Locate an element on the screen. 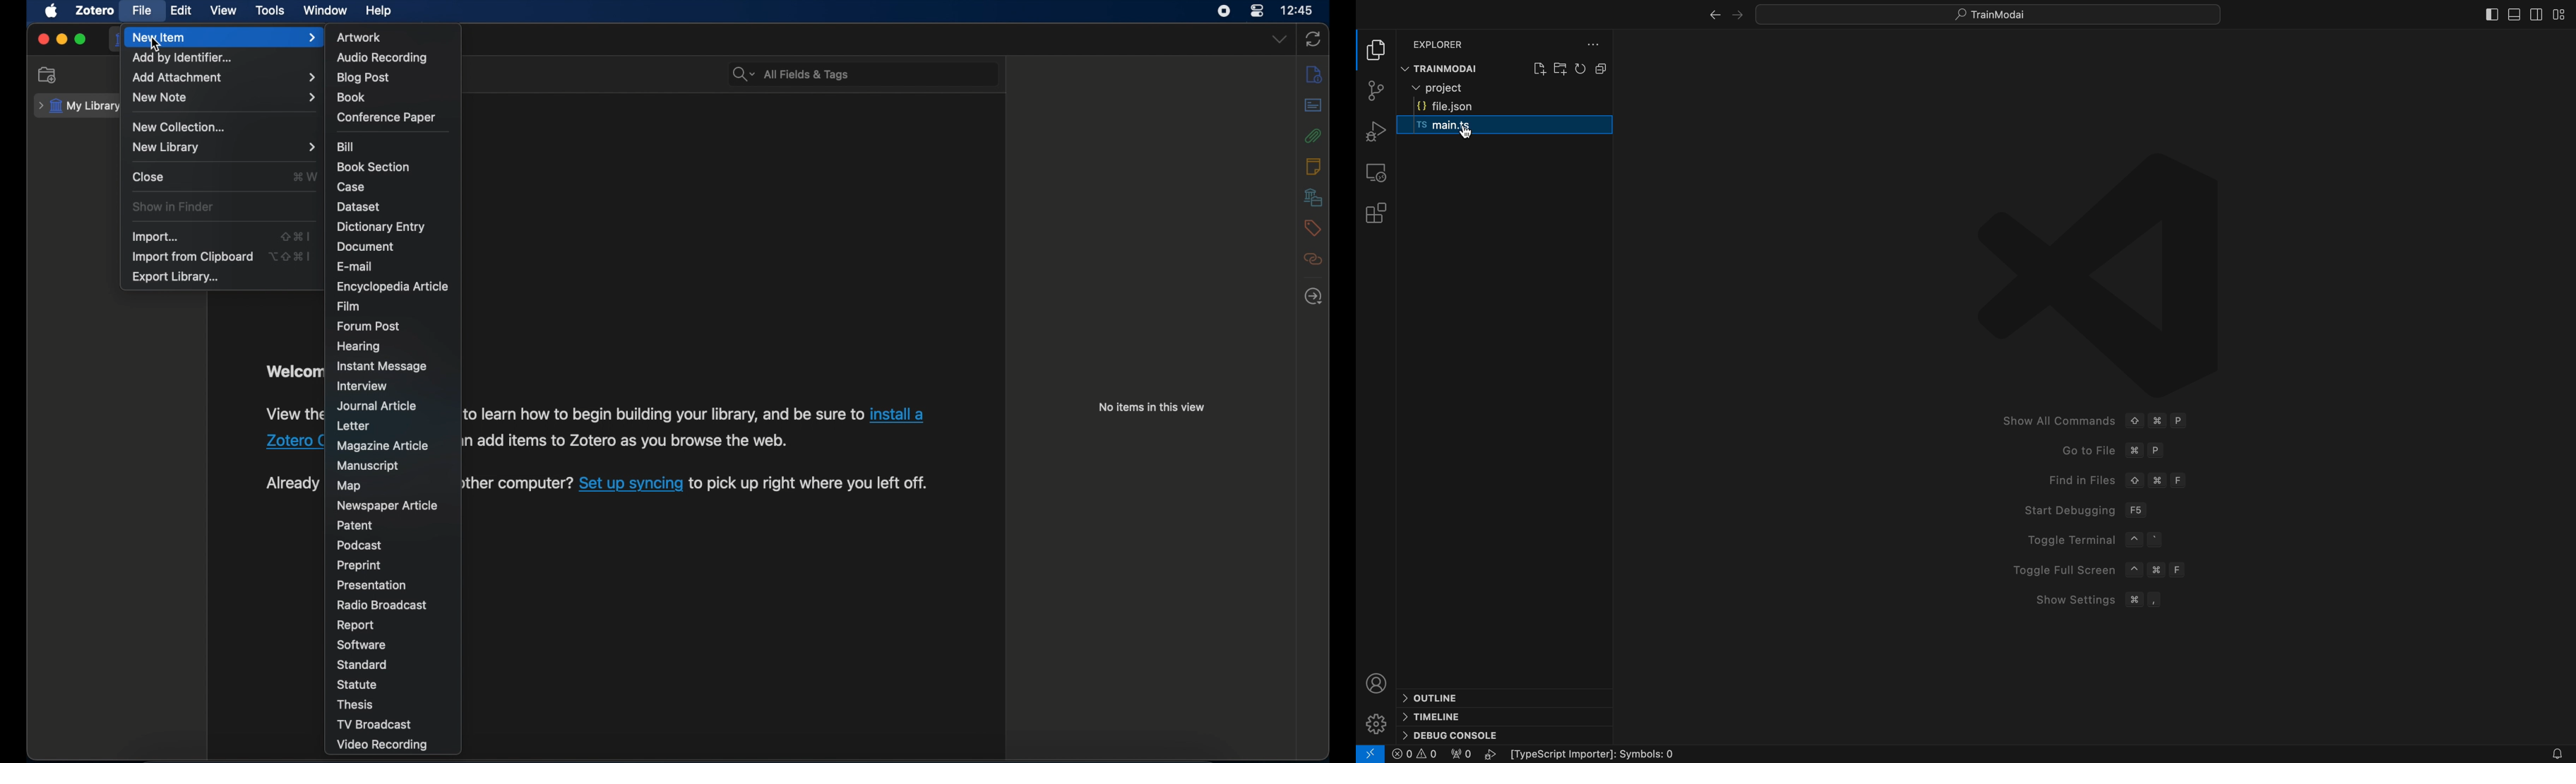 The width and height of the screenshot is (2576, 784). import from clipboard is located at coordinates (191, 256).